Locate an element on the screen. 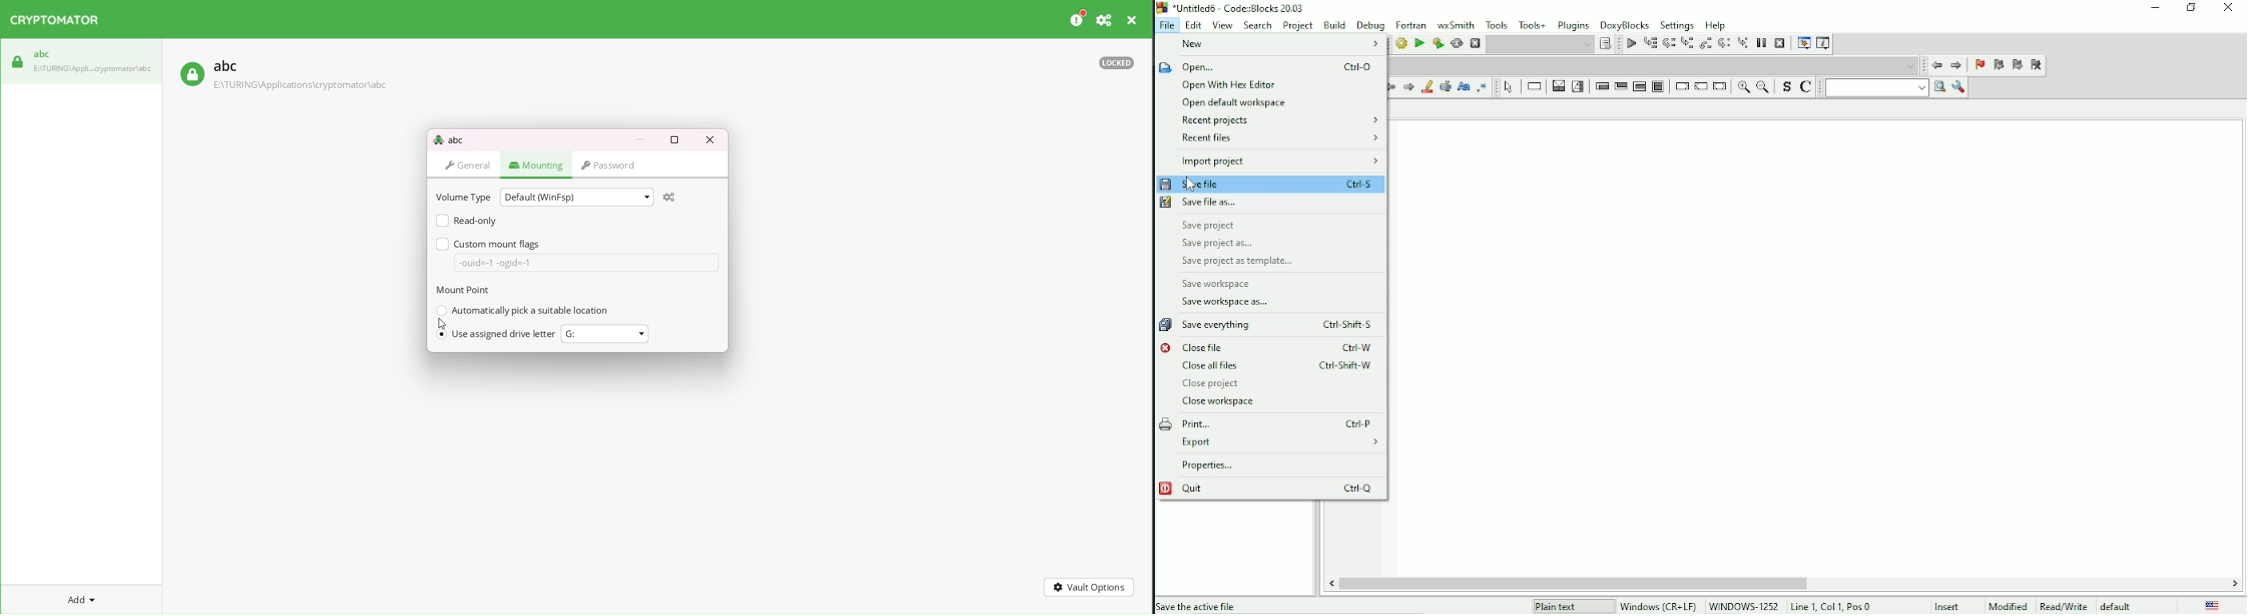 This screenshot has height=616, width=2268. Close file is located at coordinates (1268, 347).